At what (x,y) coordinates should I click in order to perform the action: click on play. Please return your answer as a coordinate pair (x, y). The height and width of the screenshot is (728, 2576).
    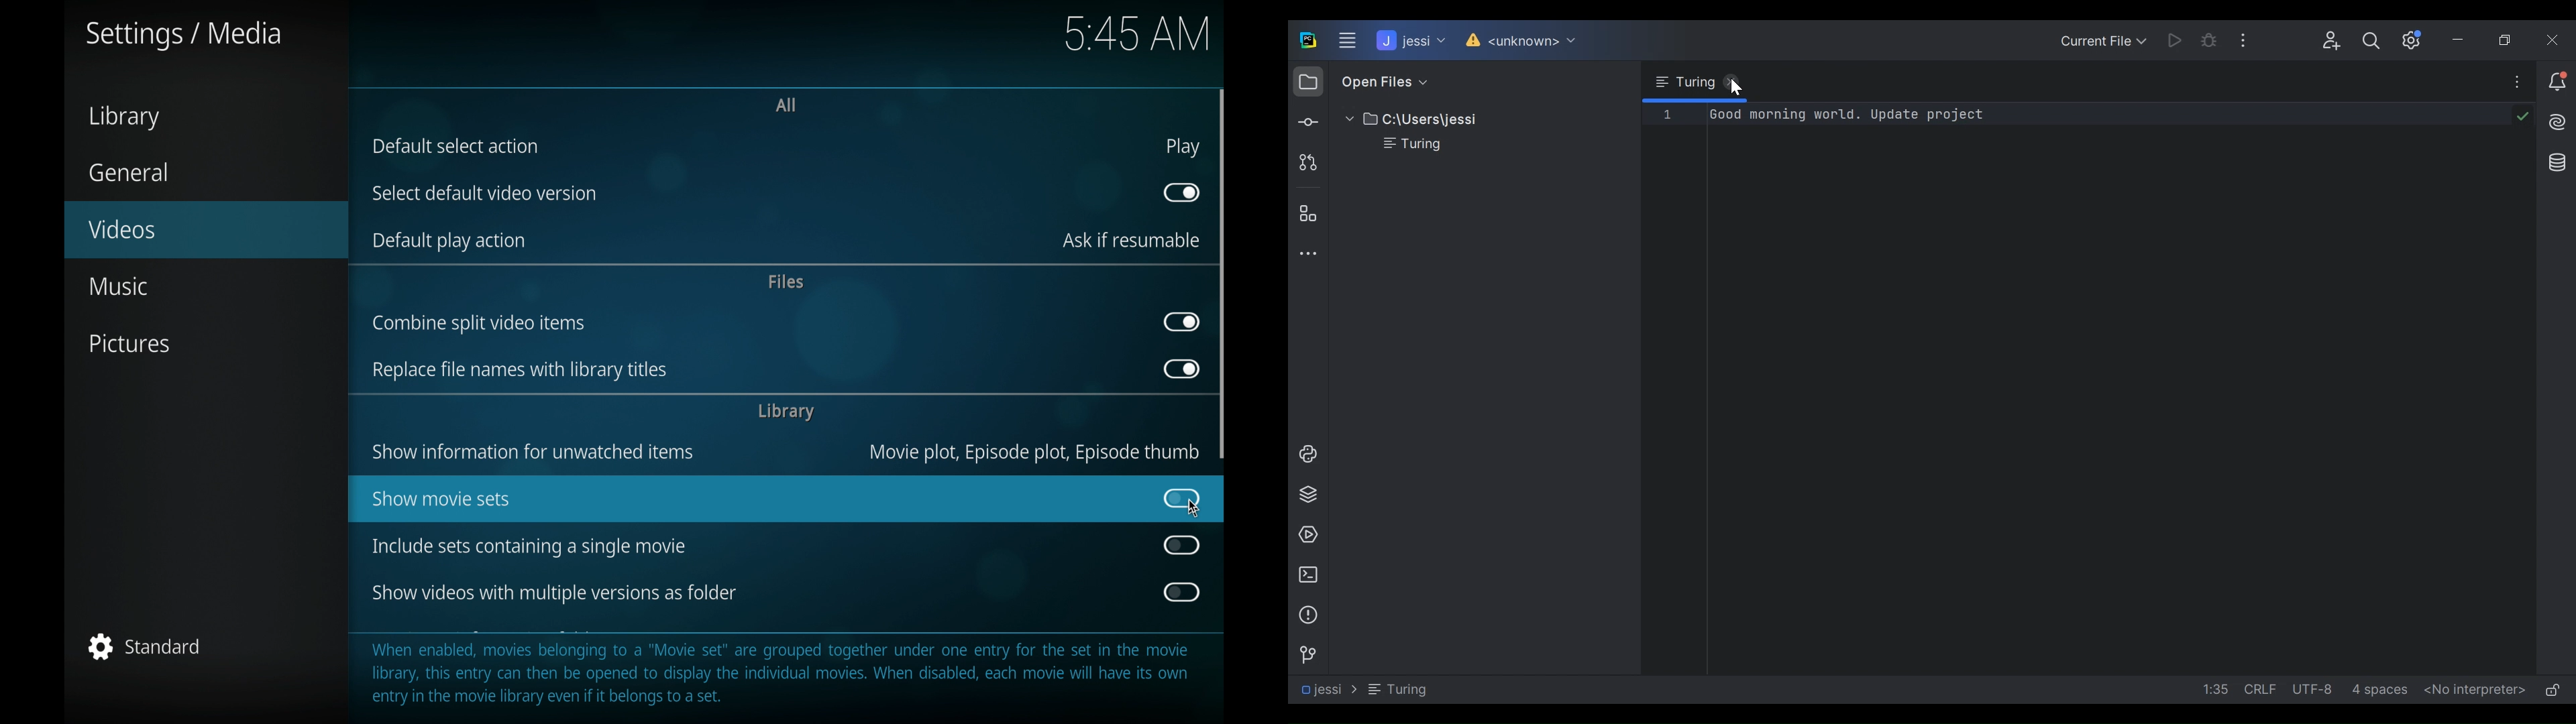
    Looking at the image, I should click on (1183, 147).